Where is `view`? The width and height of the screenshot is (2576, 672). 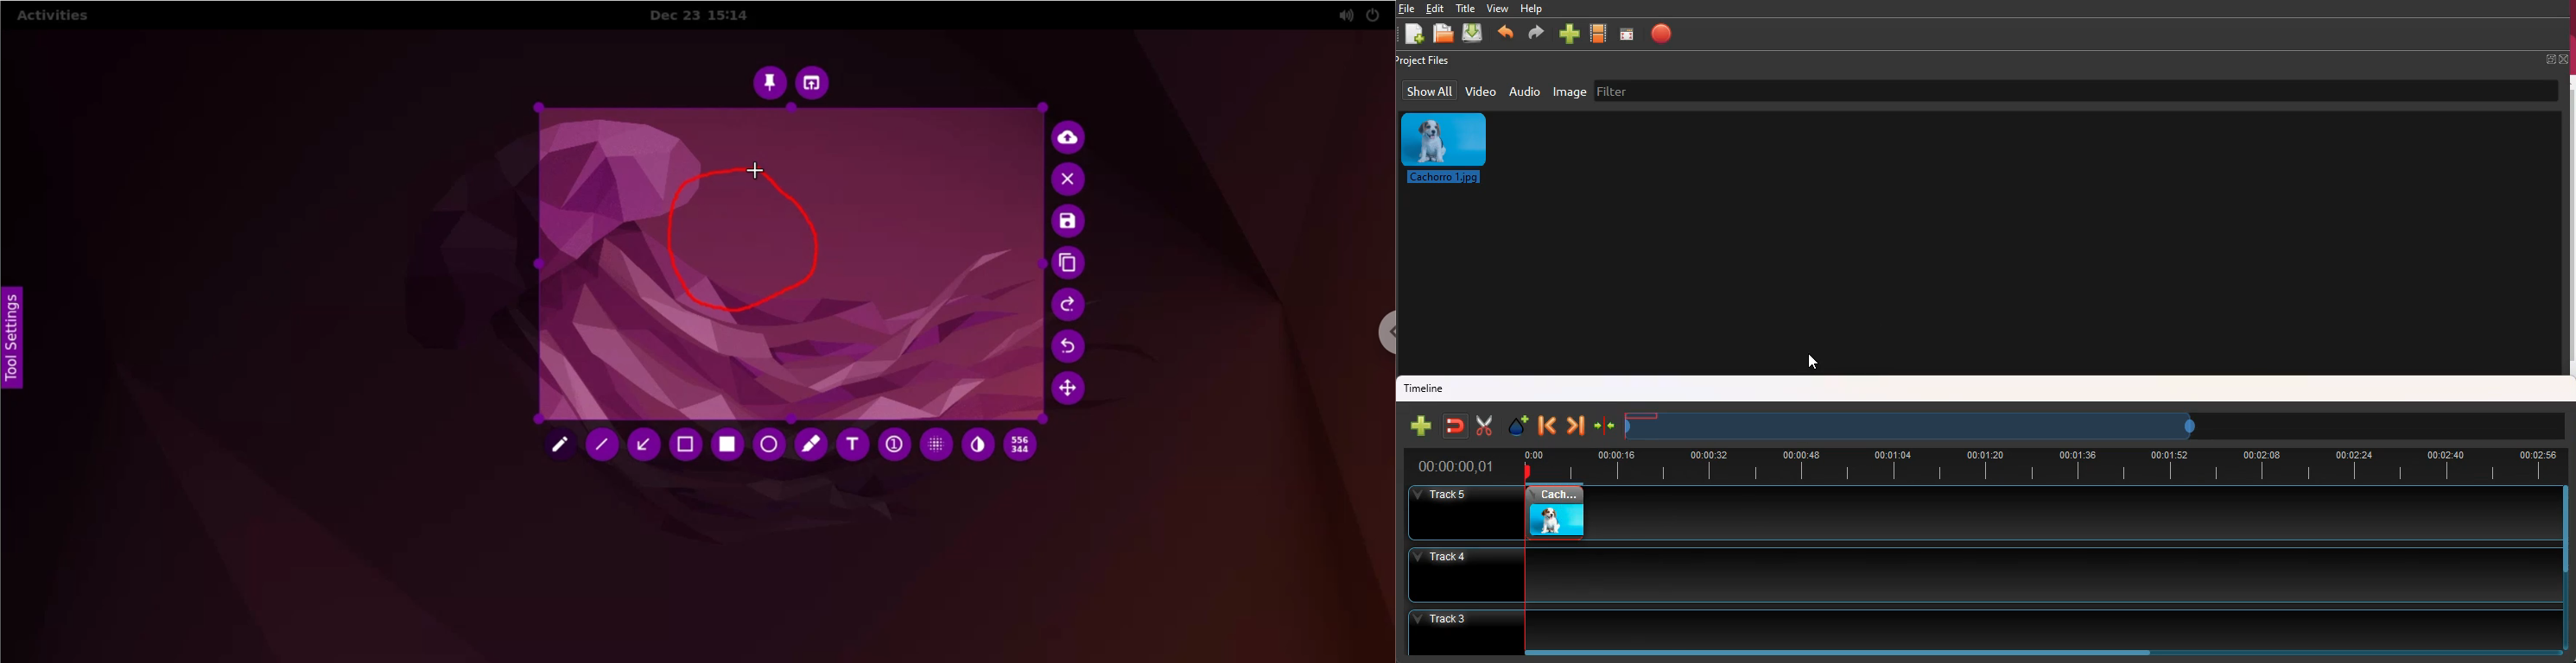
view is located at coordinates (1500, 9).